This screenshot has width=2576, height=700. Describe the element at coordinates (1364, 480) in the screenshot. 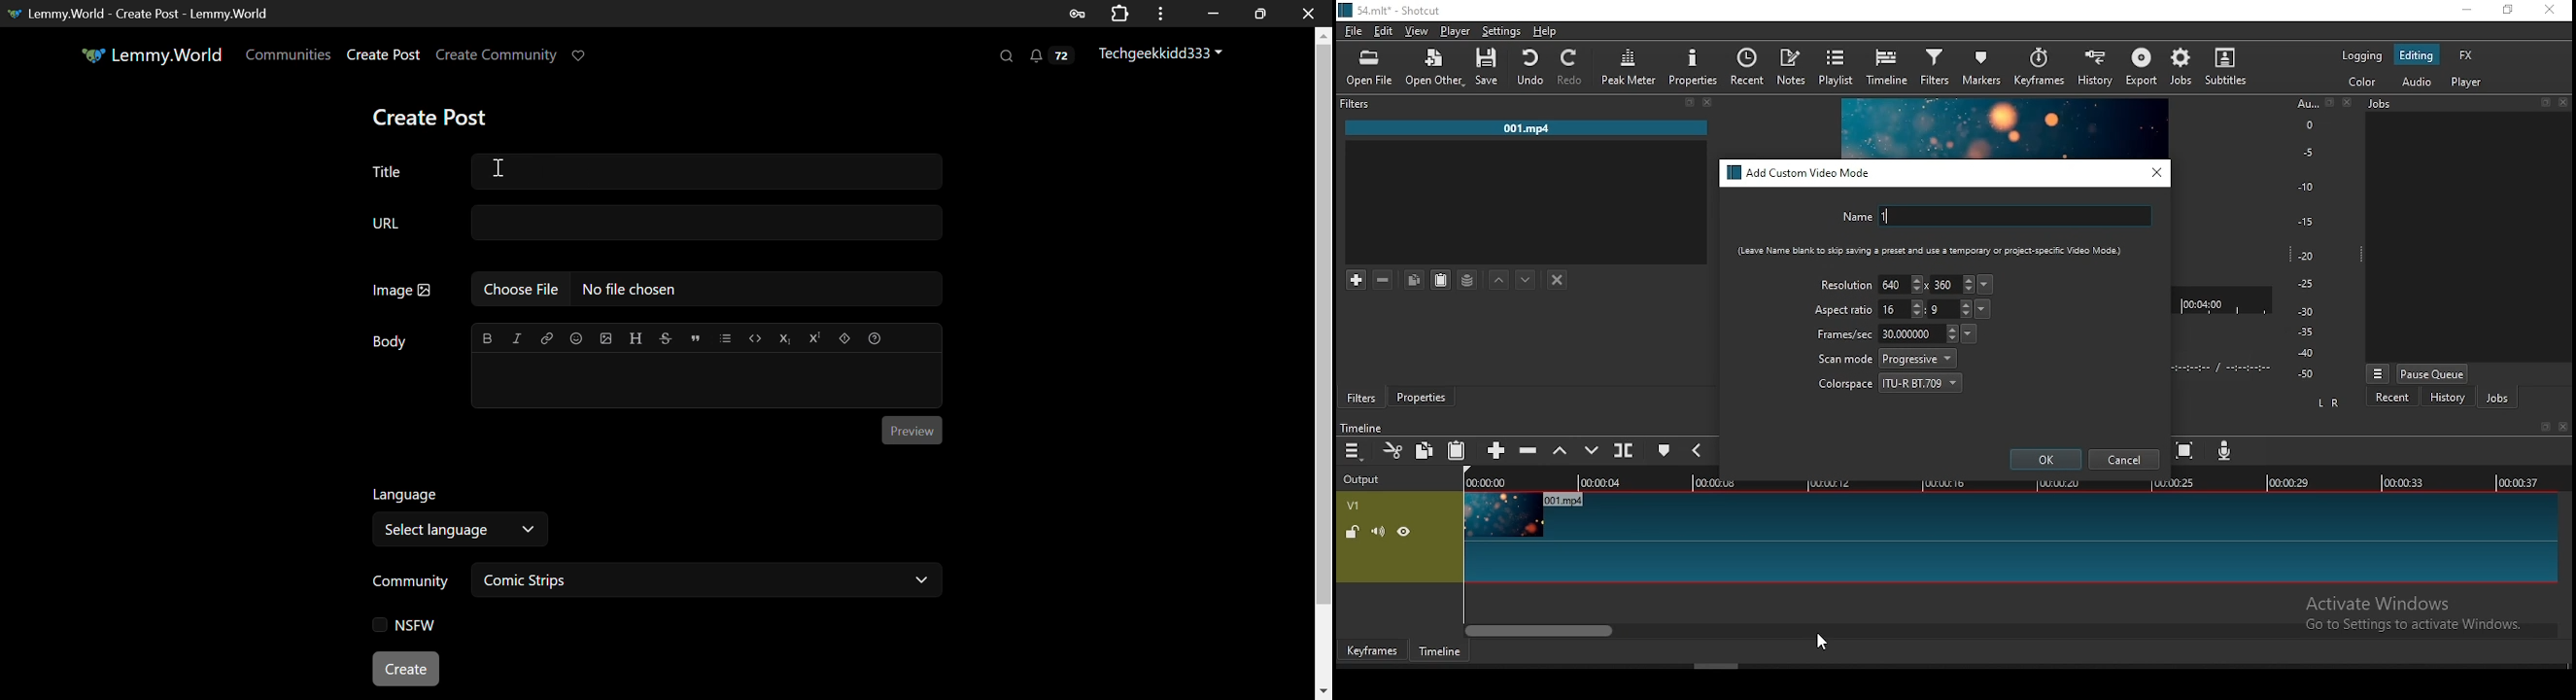

I see `output` at that location.